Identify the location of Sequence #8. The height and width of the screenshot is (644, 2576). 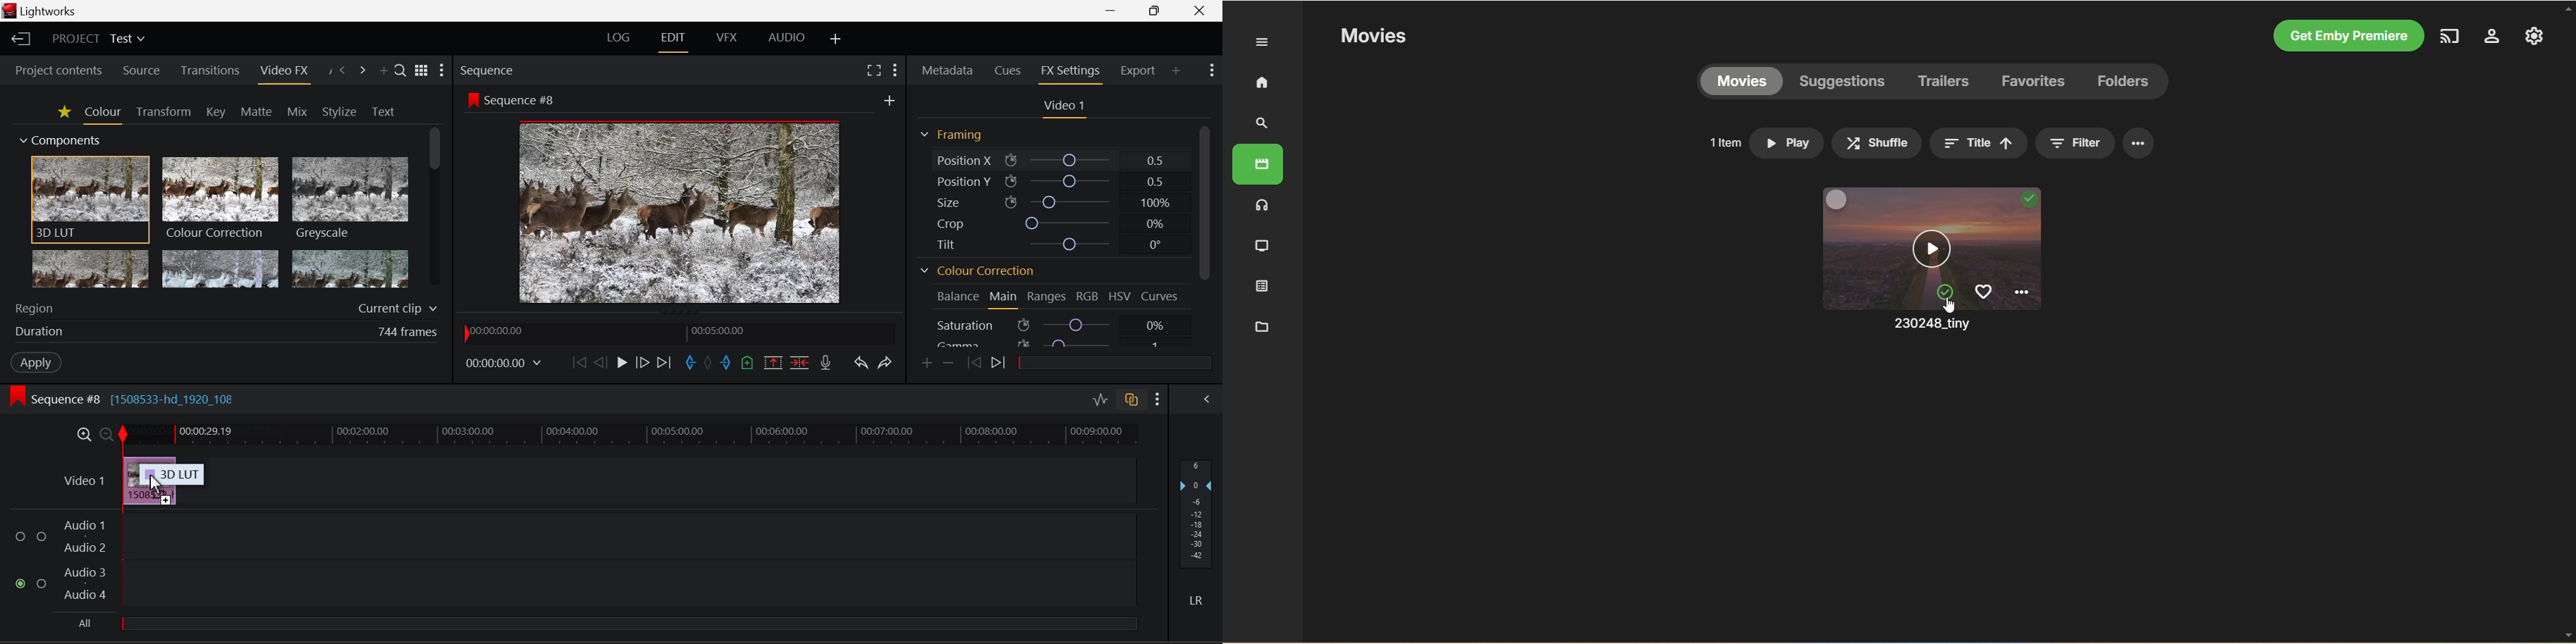
(512, 99).